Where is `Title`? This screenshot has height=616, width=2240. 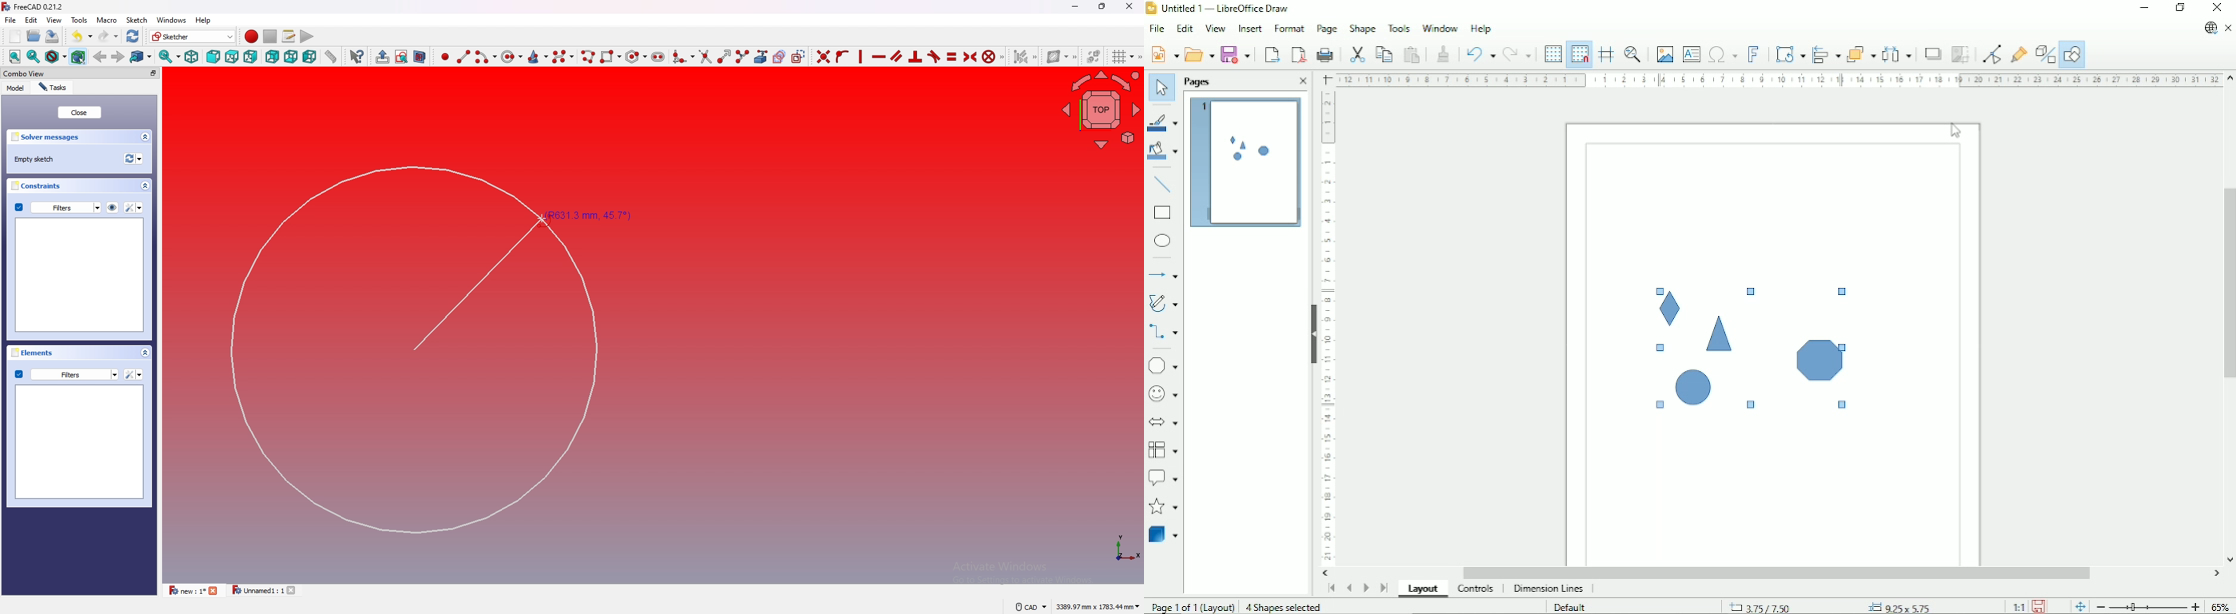
Title is located at coordinates (1222, 9).